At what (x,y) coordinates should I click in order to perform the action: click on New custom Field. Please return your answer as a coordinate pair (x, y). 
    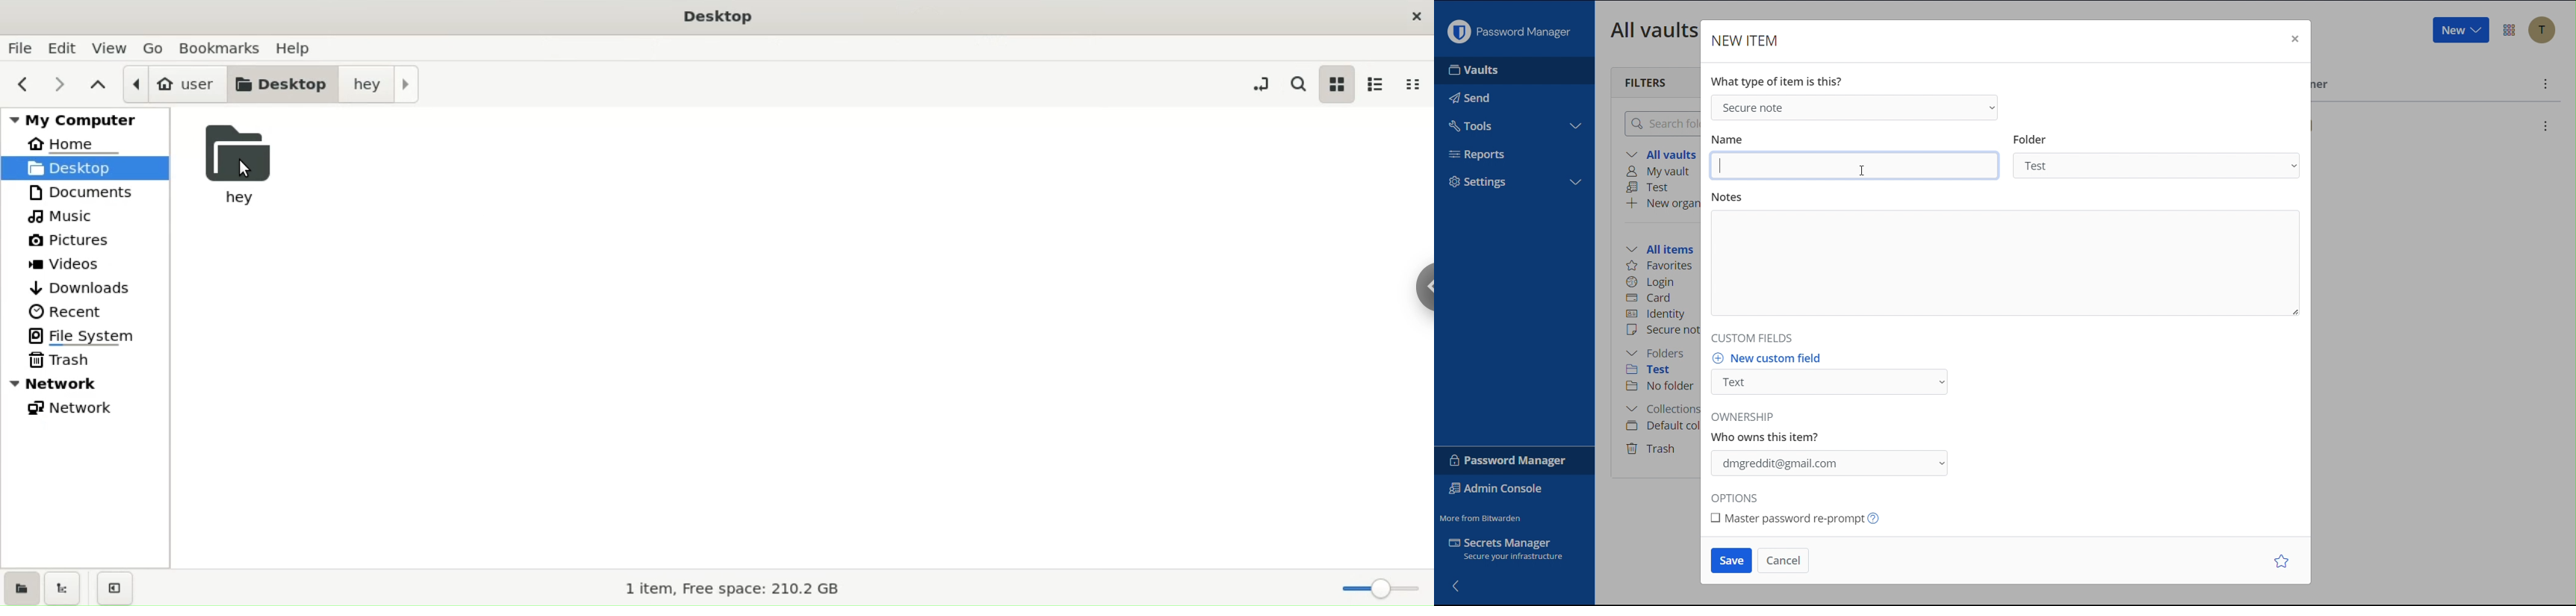
    Looking at the image, I should click on (1834, 376).